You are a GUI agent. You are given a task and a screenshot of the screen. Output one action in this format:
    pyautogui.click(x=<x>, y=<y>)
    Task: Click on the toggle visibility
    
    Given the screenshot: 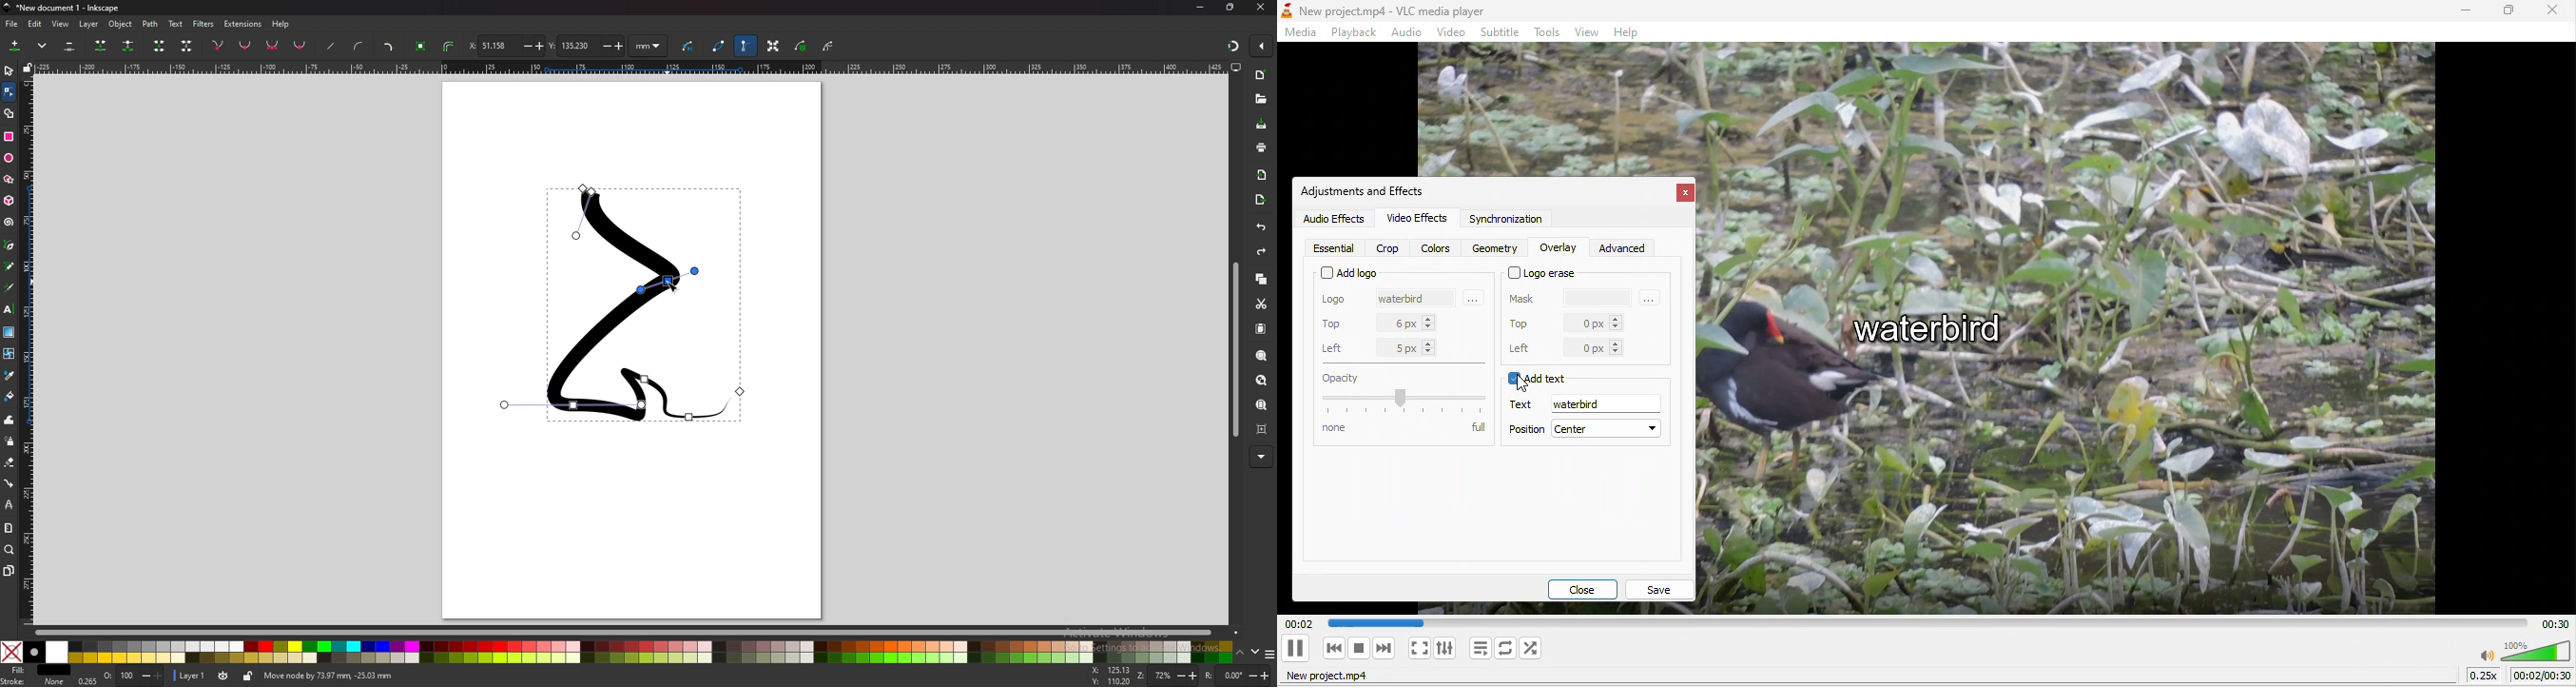 What is the action you would take?
    pyautogui.click(x=222, y=676)
    